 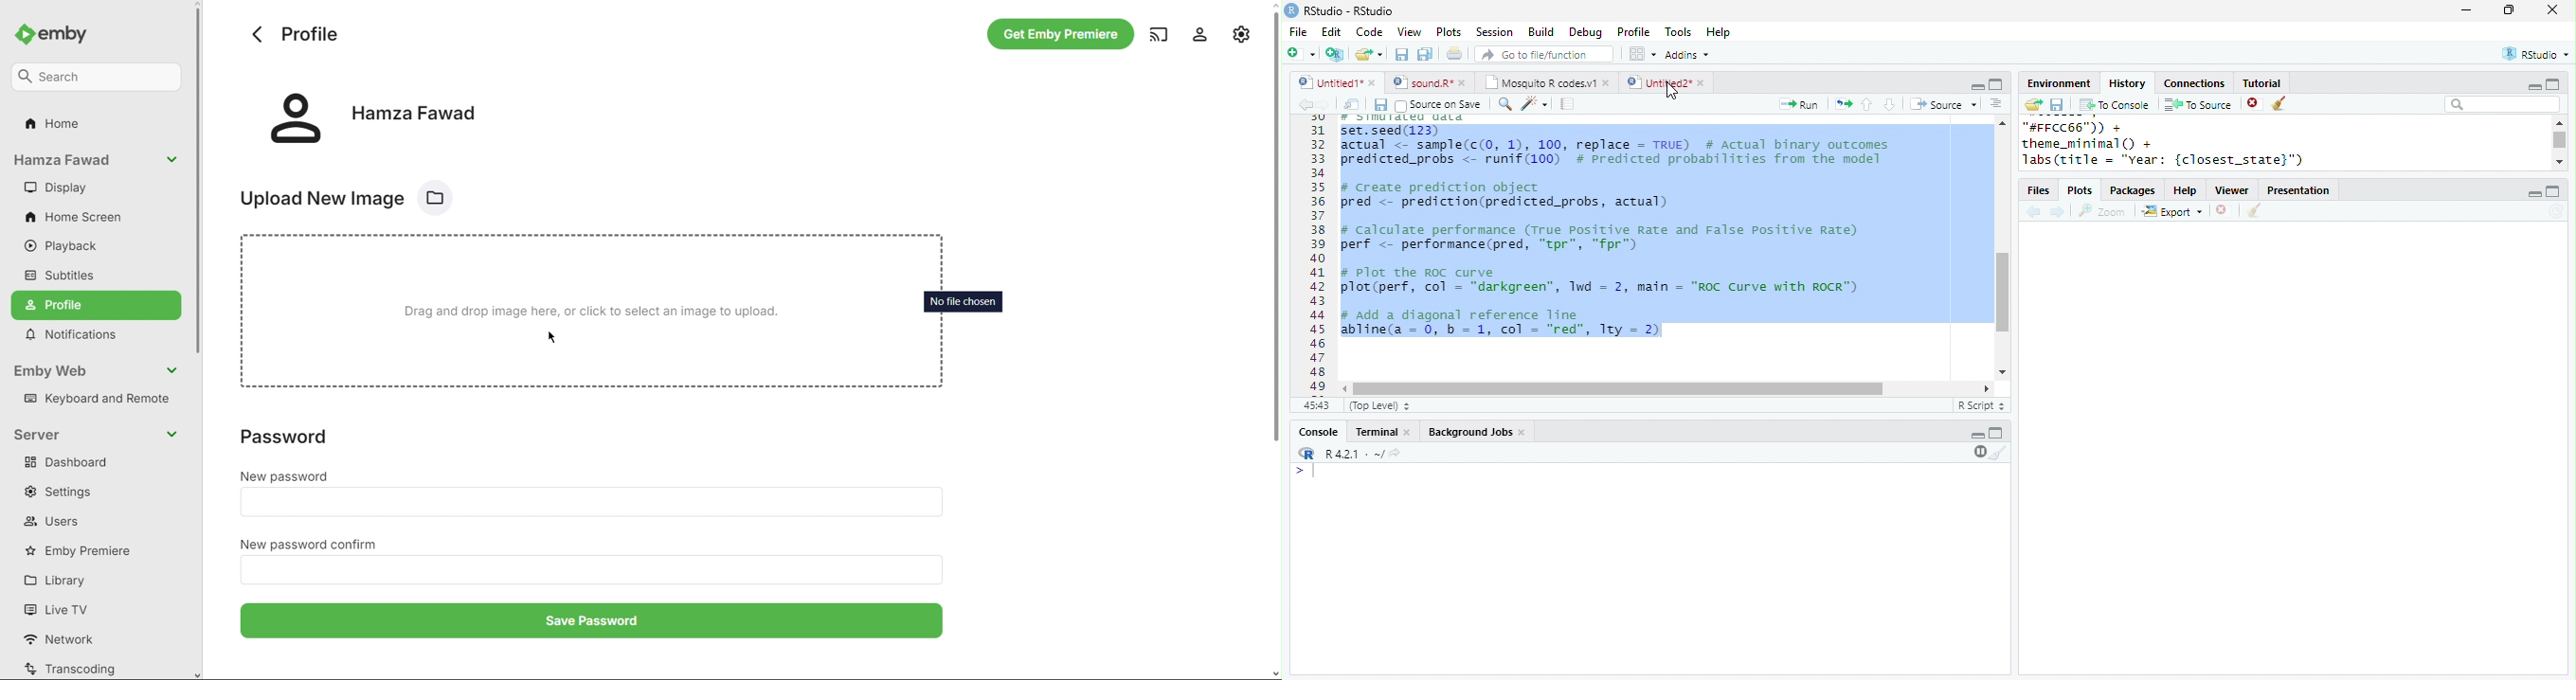 What do you see at coordinates (1346, 389) in the screenshot?
I see `scroll left` at bounding box center [1346, 389].